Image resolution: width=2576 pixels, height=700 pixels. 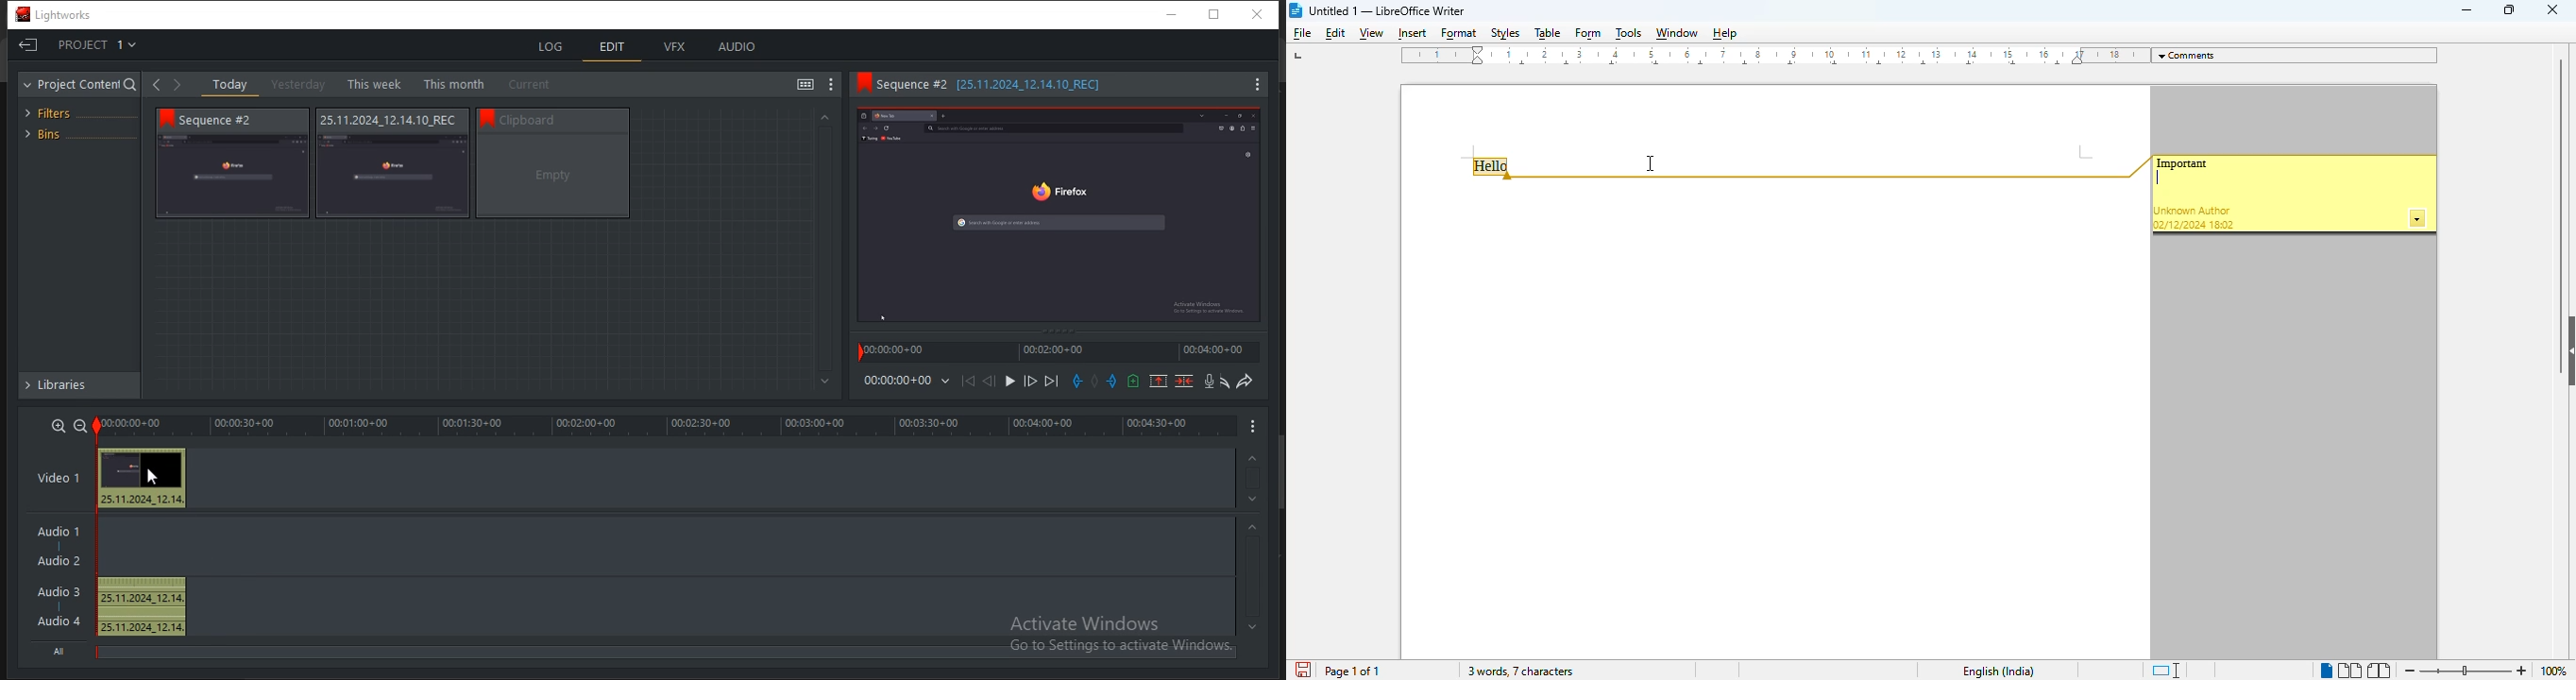 What do you see at coordinates (739, 47) in the screenshot?
I see `audio` at bounding box center [739, 47].